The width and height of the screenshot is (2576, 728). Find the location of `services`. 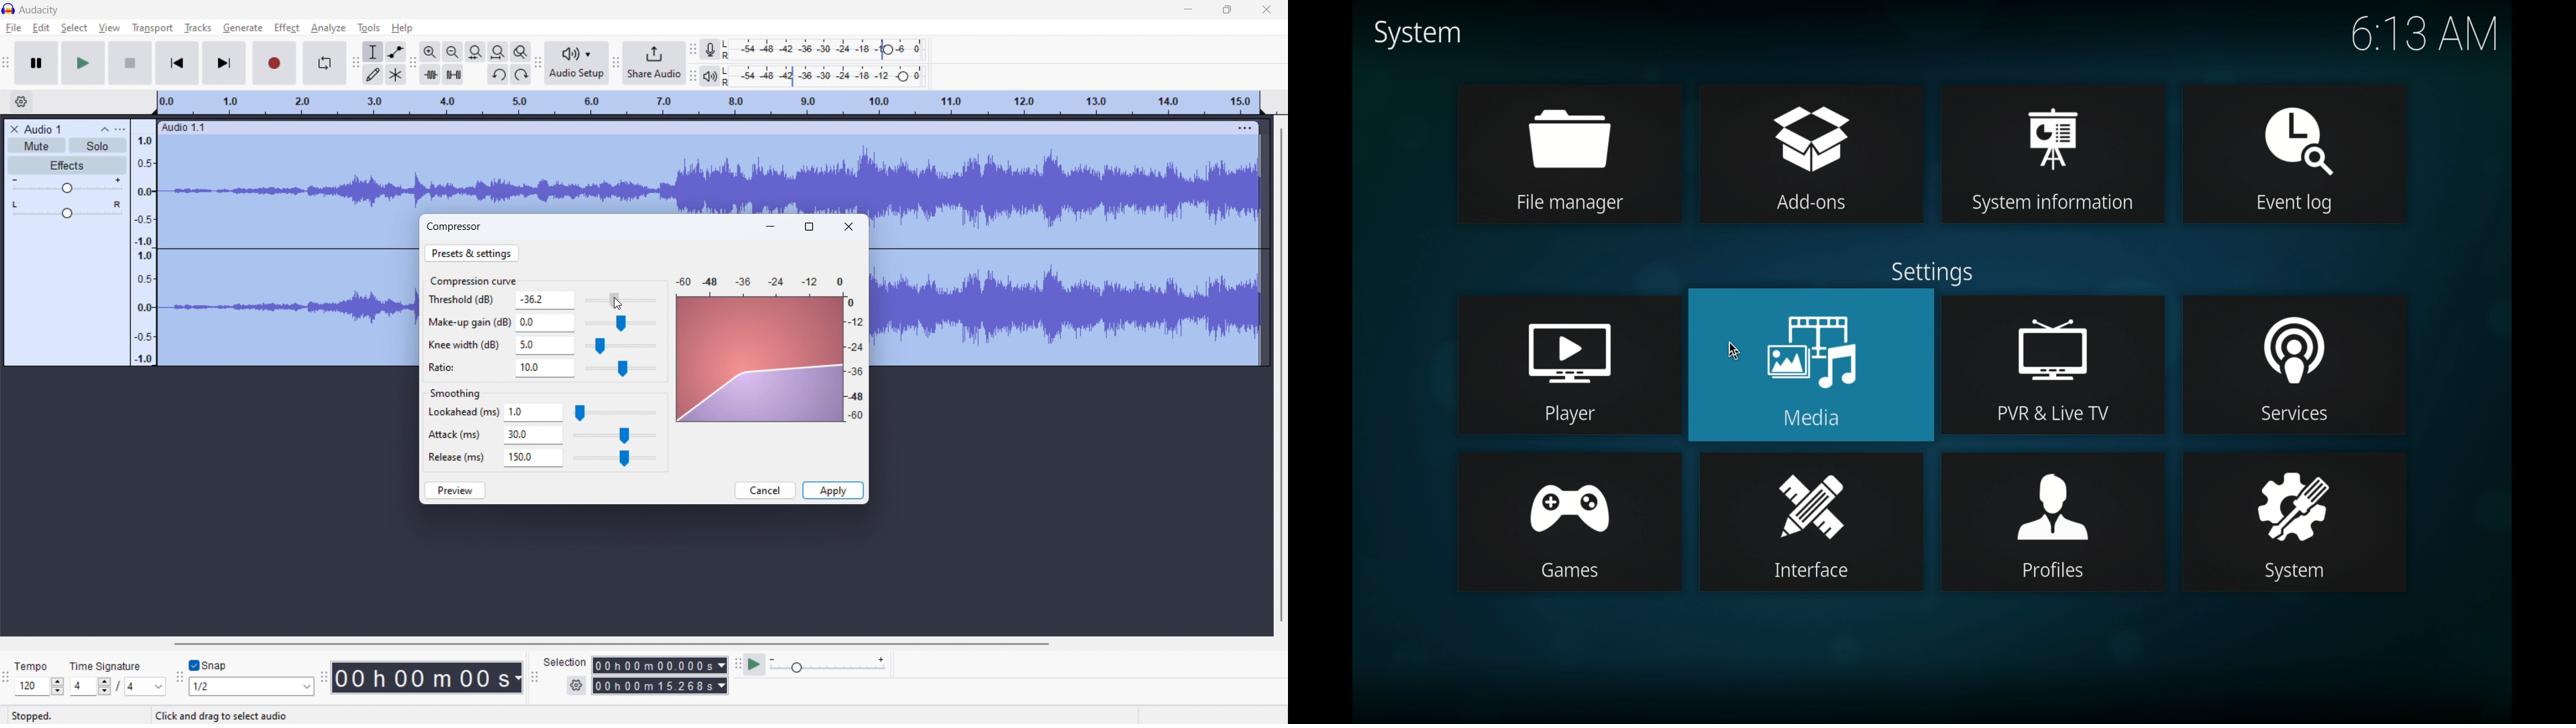

services is located at coordinates (2298, 364).